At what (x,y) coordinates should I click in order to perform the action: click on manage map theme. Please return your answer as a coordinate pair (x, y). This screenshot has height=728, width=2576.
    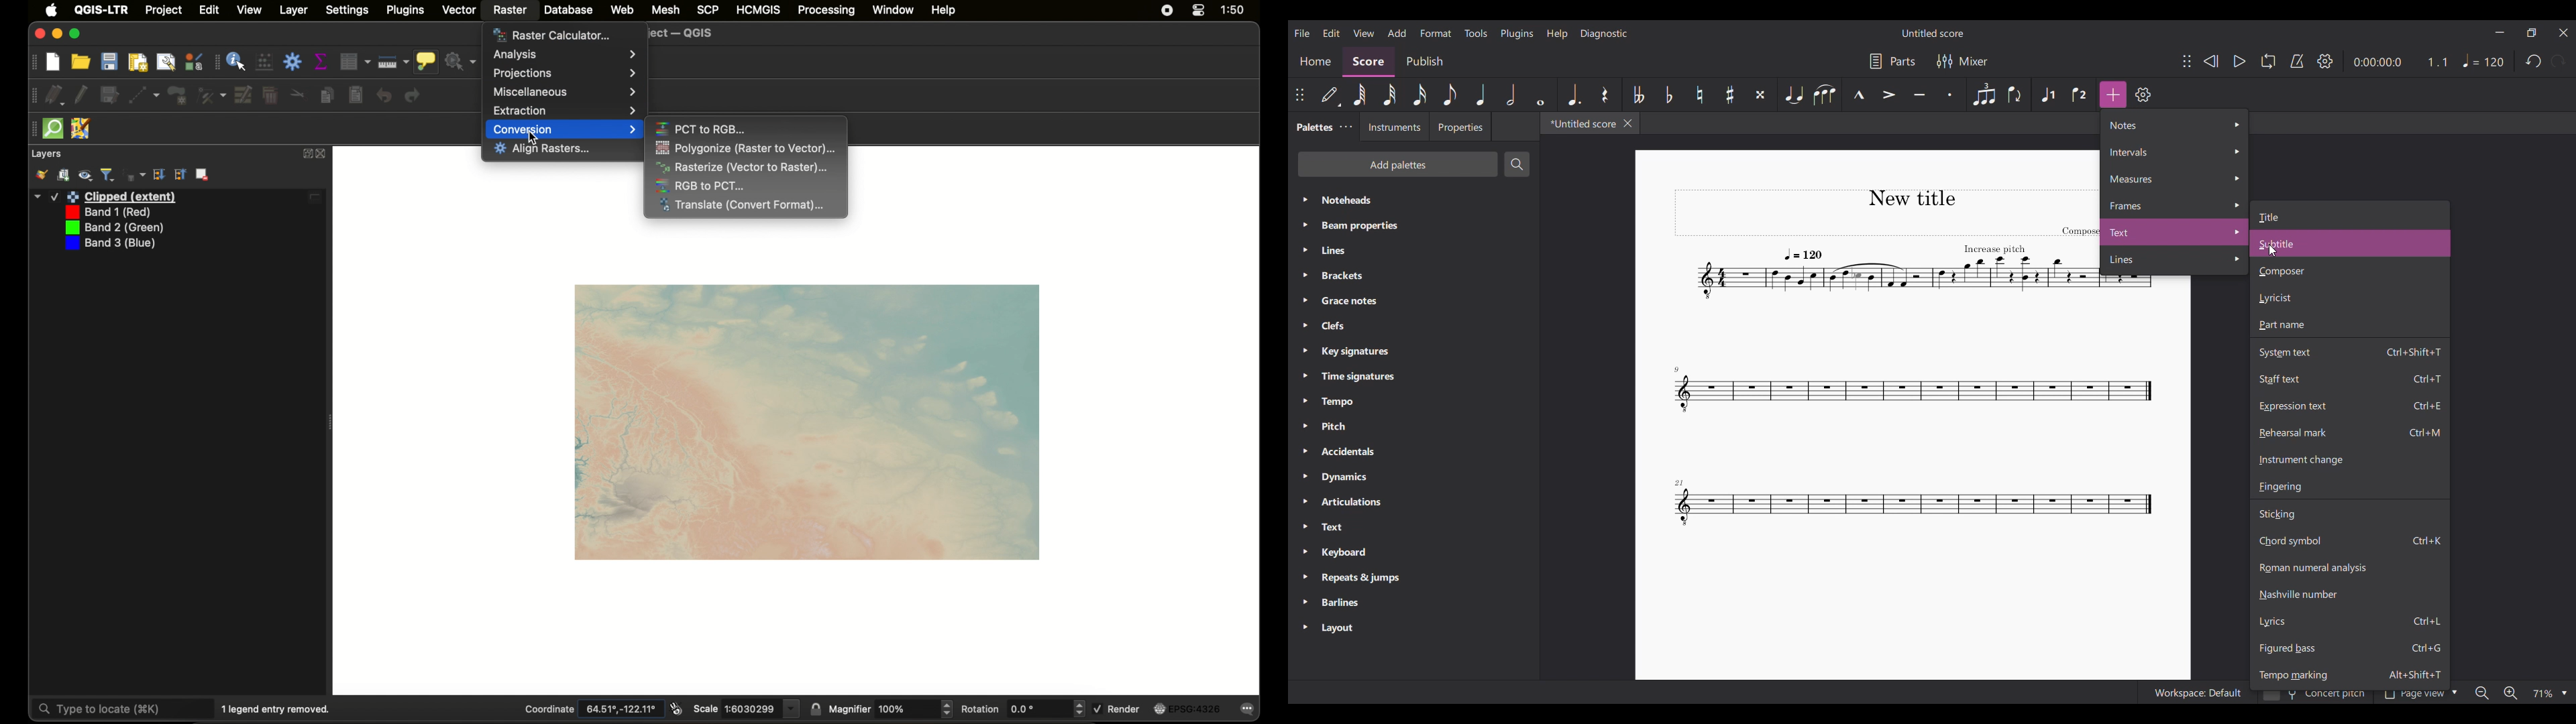
    Looking at the image, I should click on (85, 176).